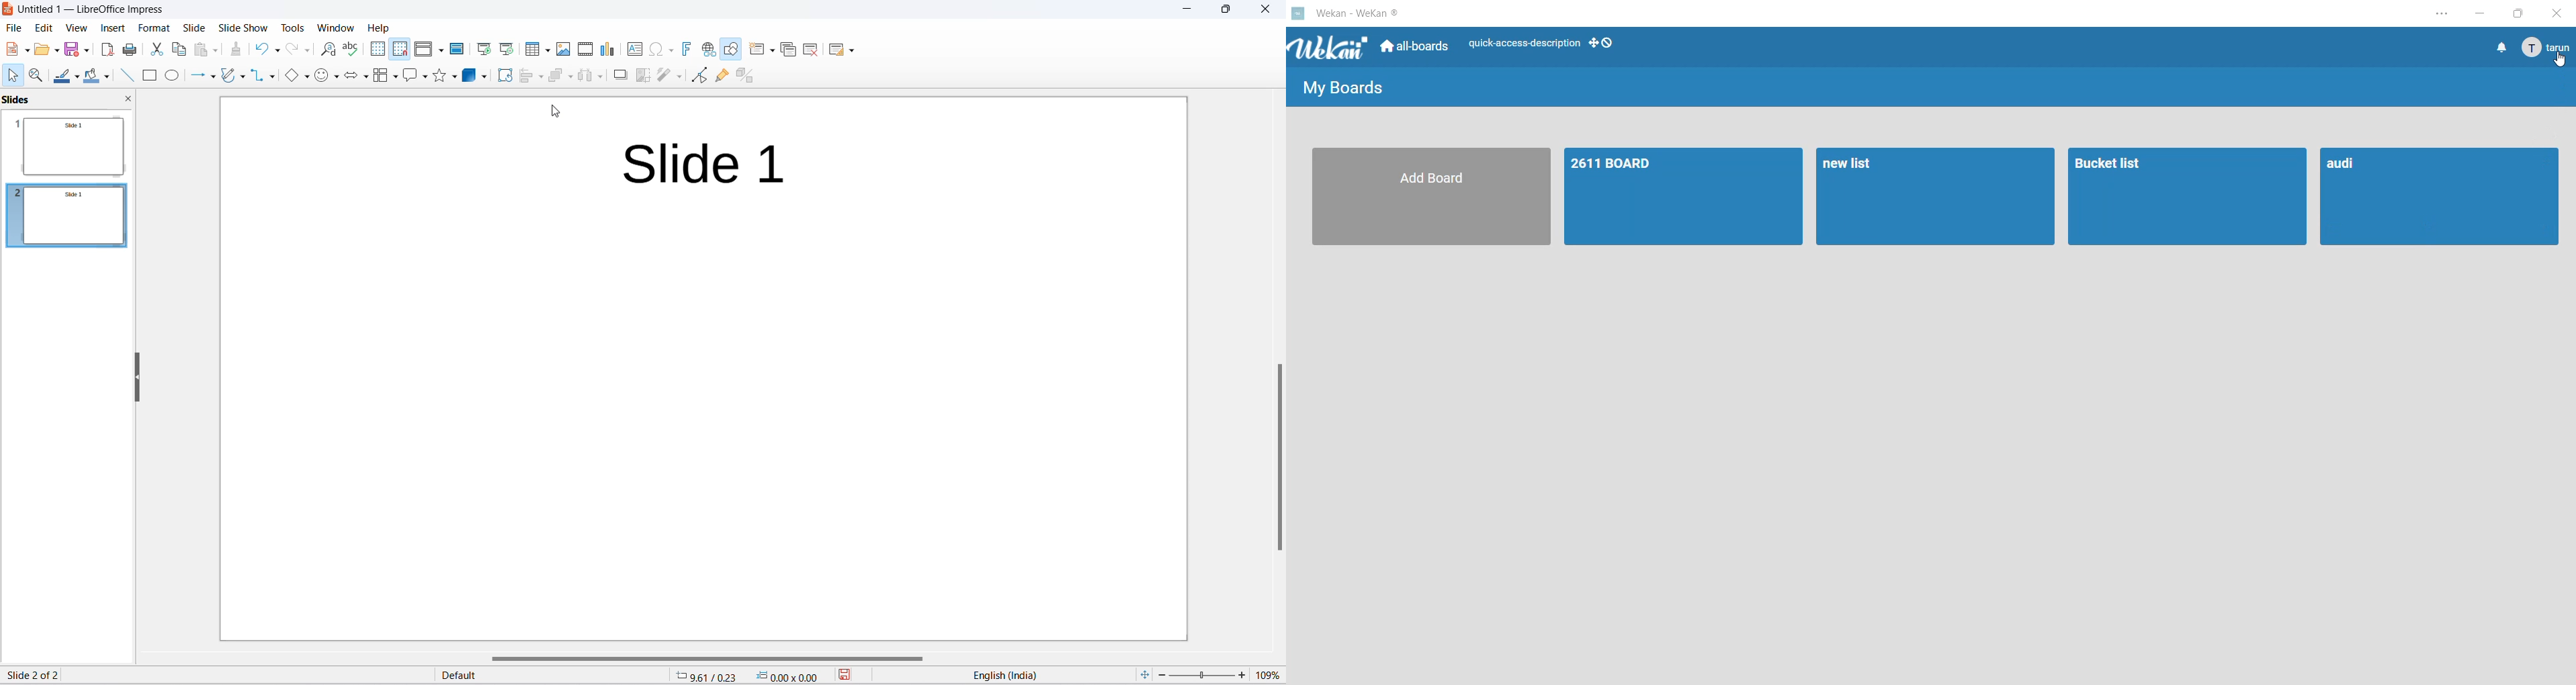 Image resolution: width=2576 pixels, height=700 pixels. I want to click on Ellipse, so click(171, 77).